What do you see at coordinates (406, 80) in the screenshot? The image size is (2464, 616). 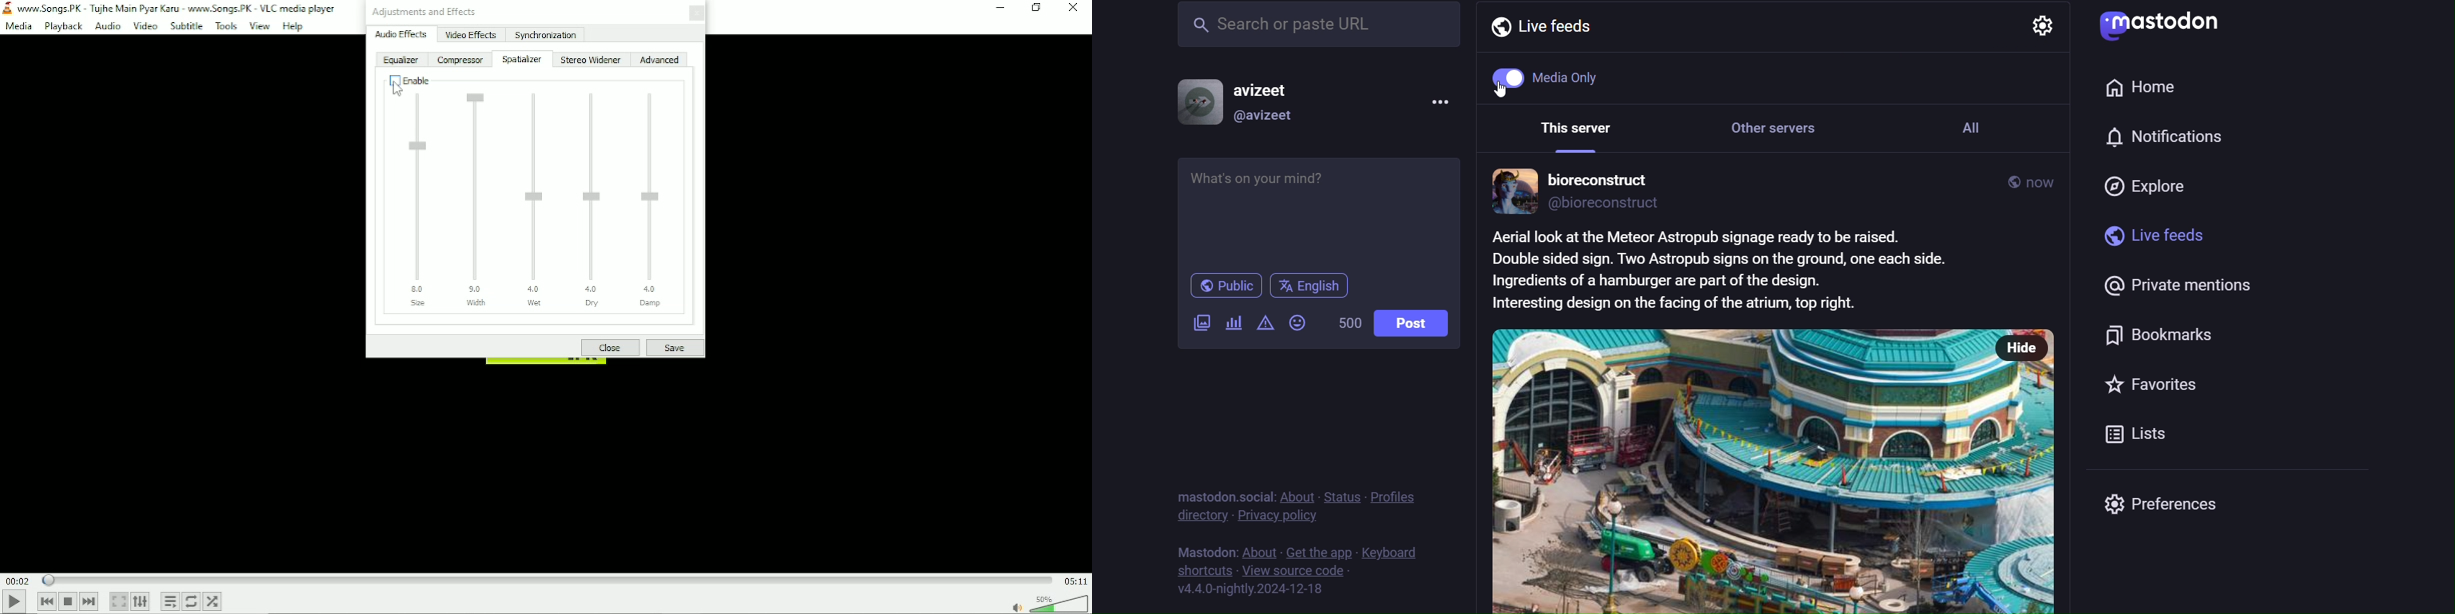 I see `Enable` at bounding box center [406, 80].